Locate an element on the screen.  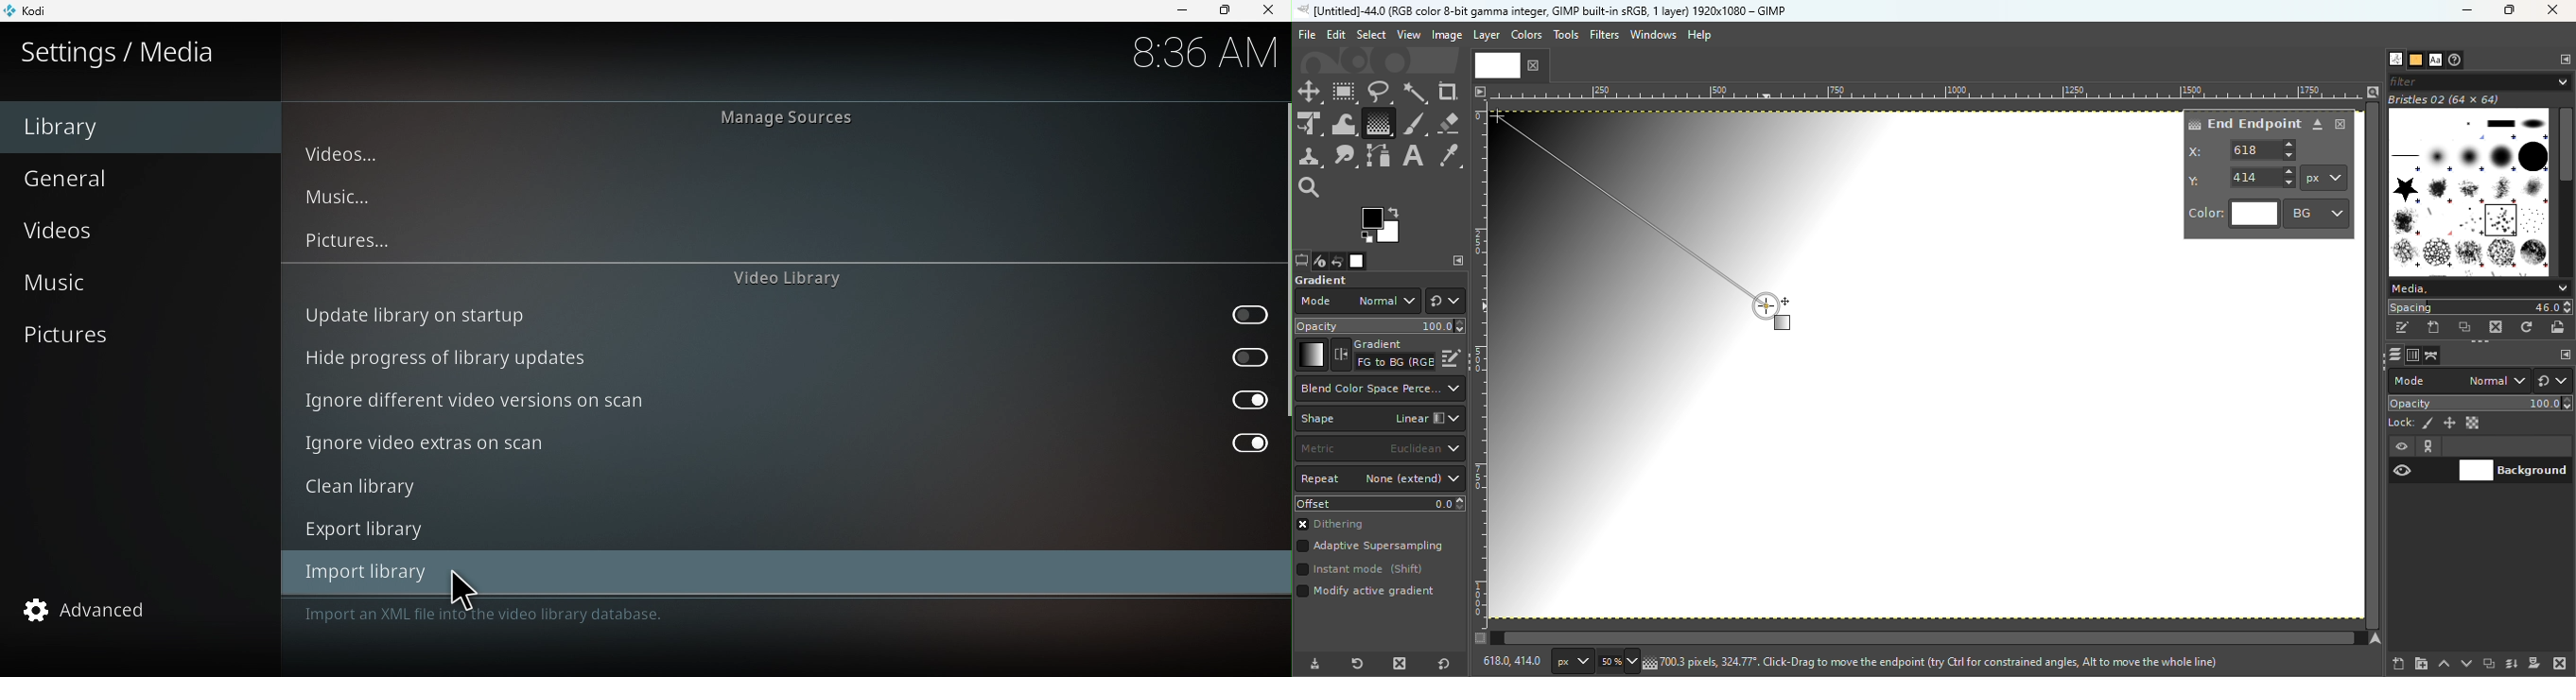
Edit this brush is located at coordinates (2402, 328).